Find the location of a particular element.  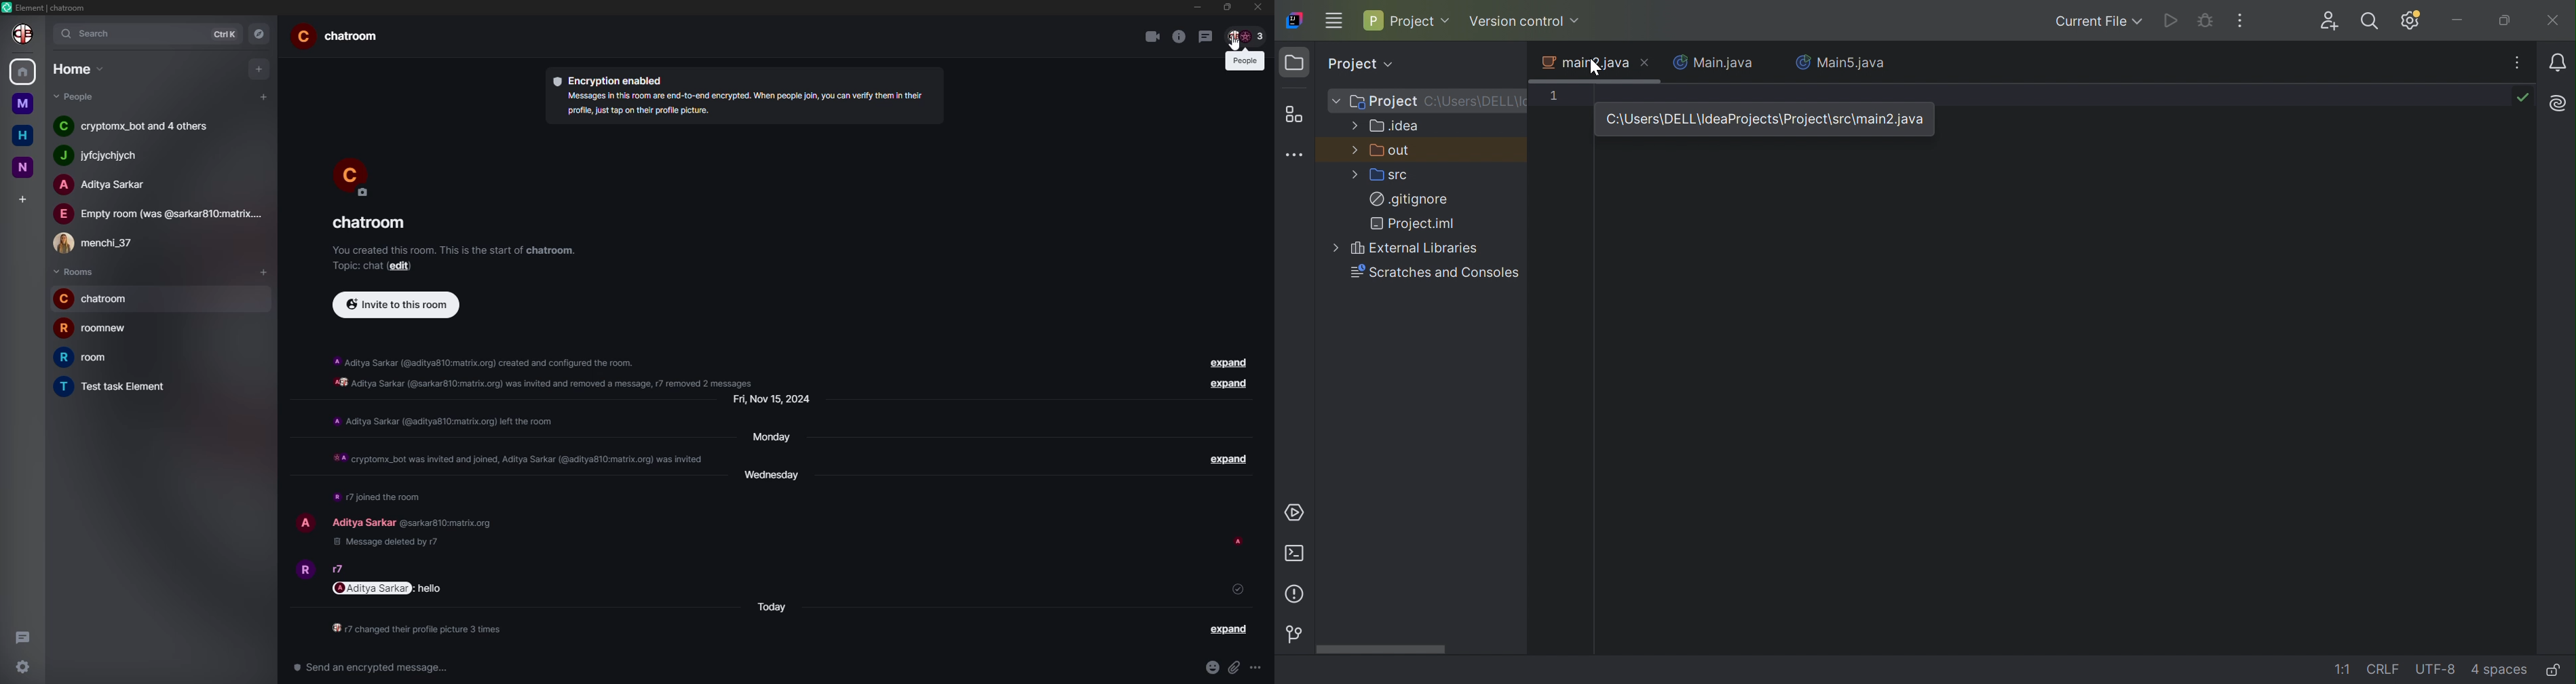

invite to this room is located at coordinates (396, 303).